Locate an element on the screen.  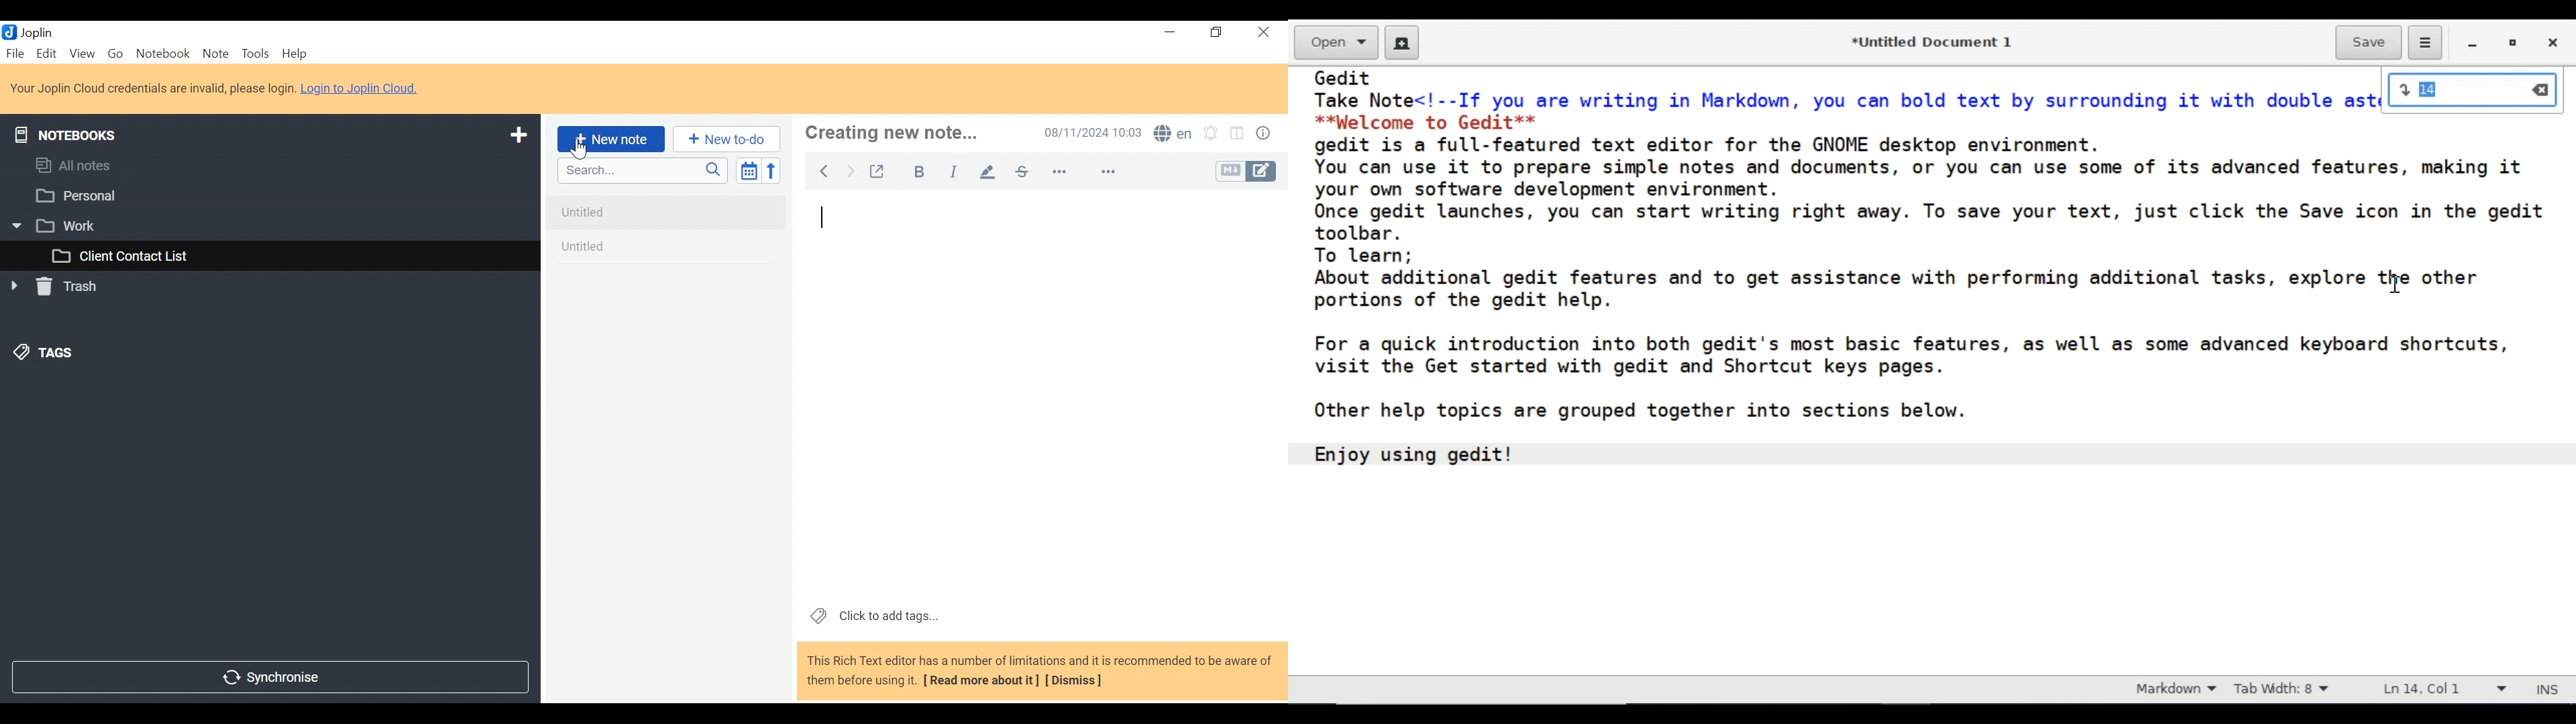
Client Contact List is located at coordinates (269, 257).